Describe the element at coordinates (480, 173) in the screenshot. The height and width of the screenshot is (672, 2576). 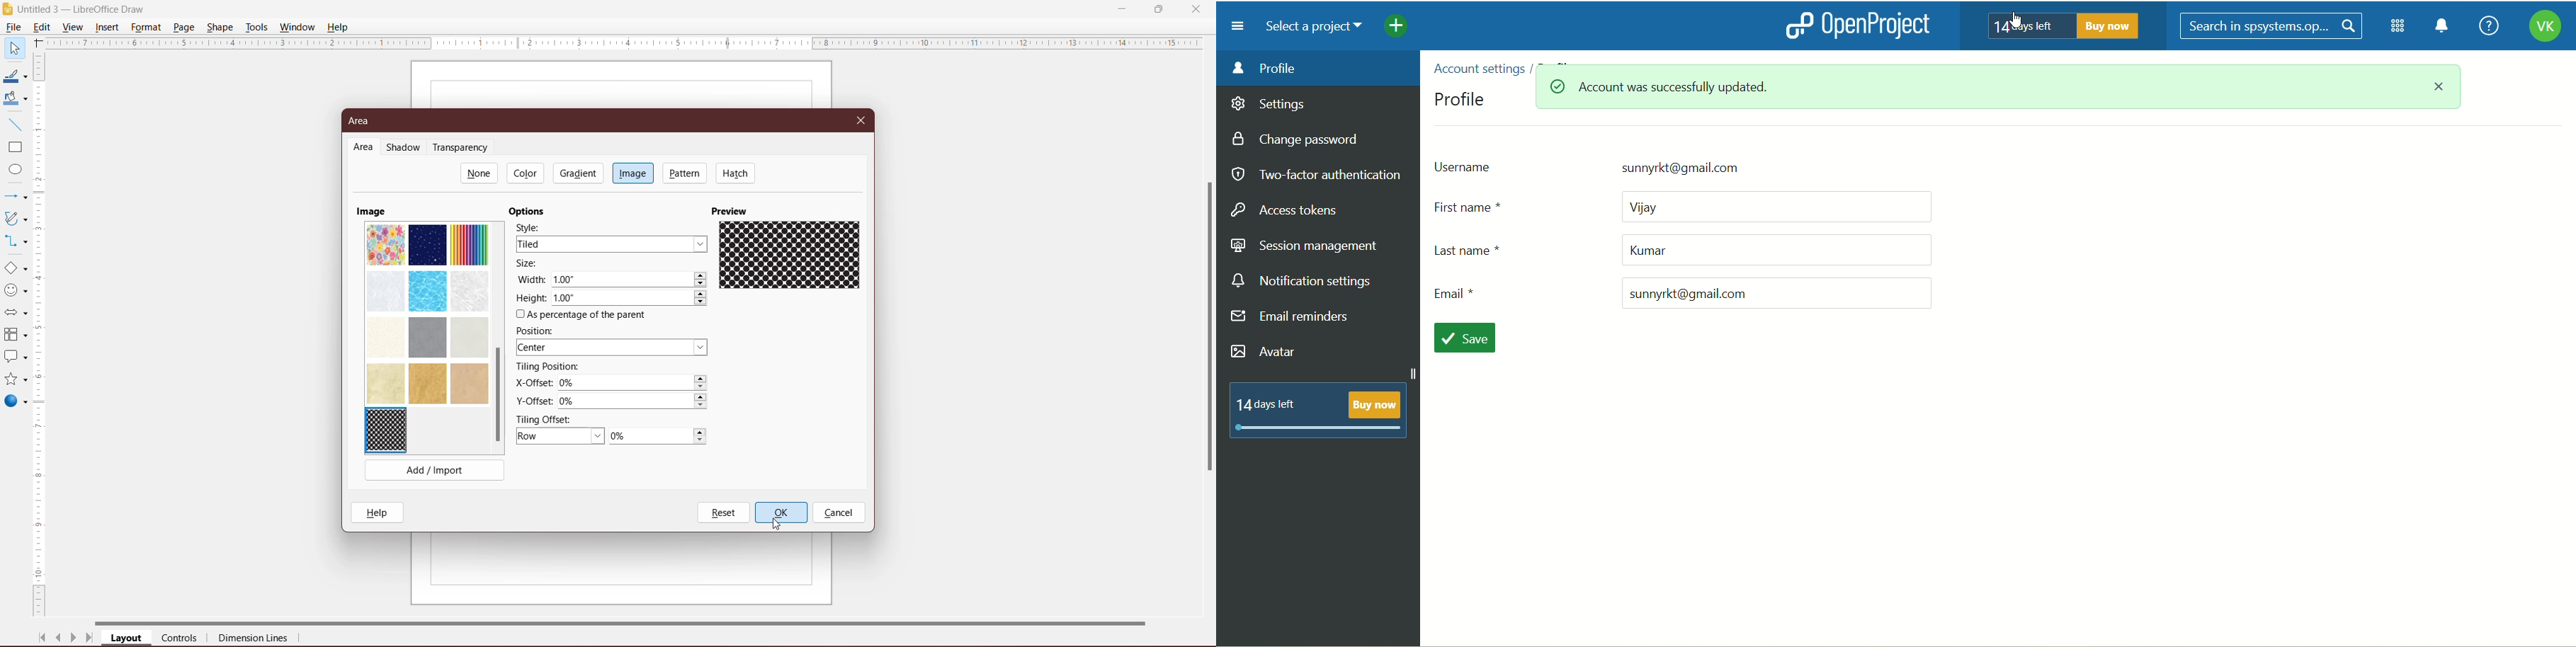
I see `None` at that location.